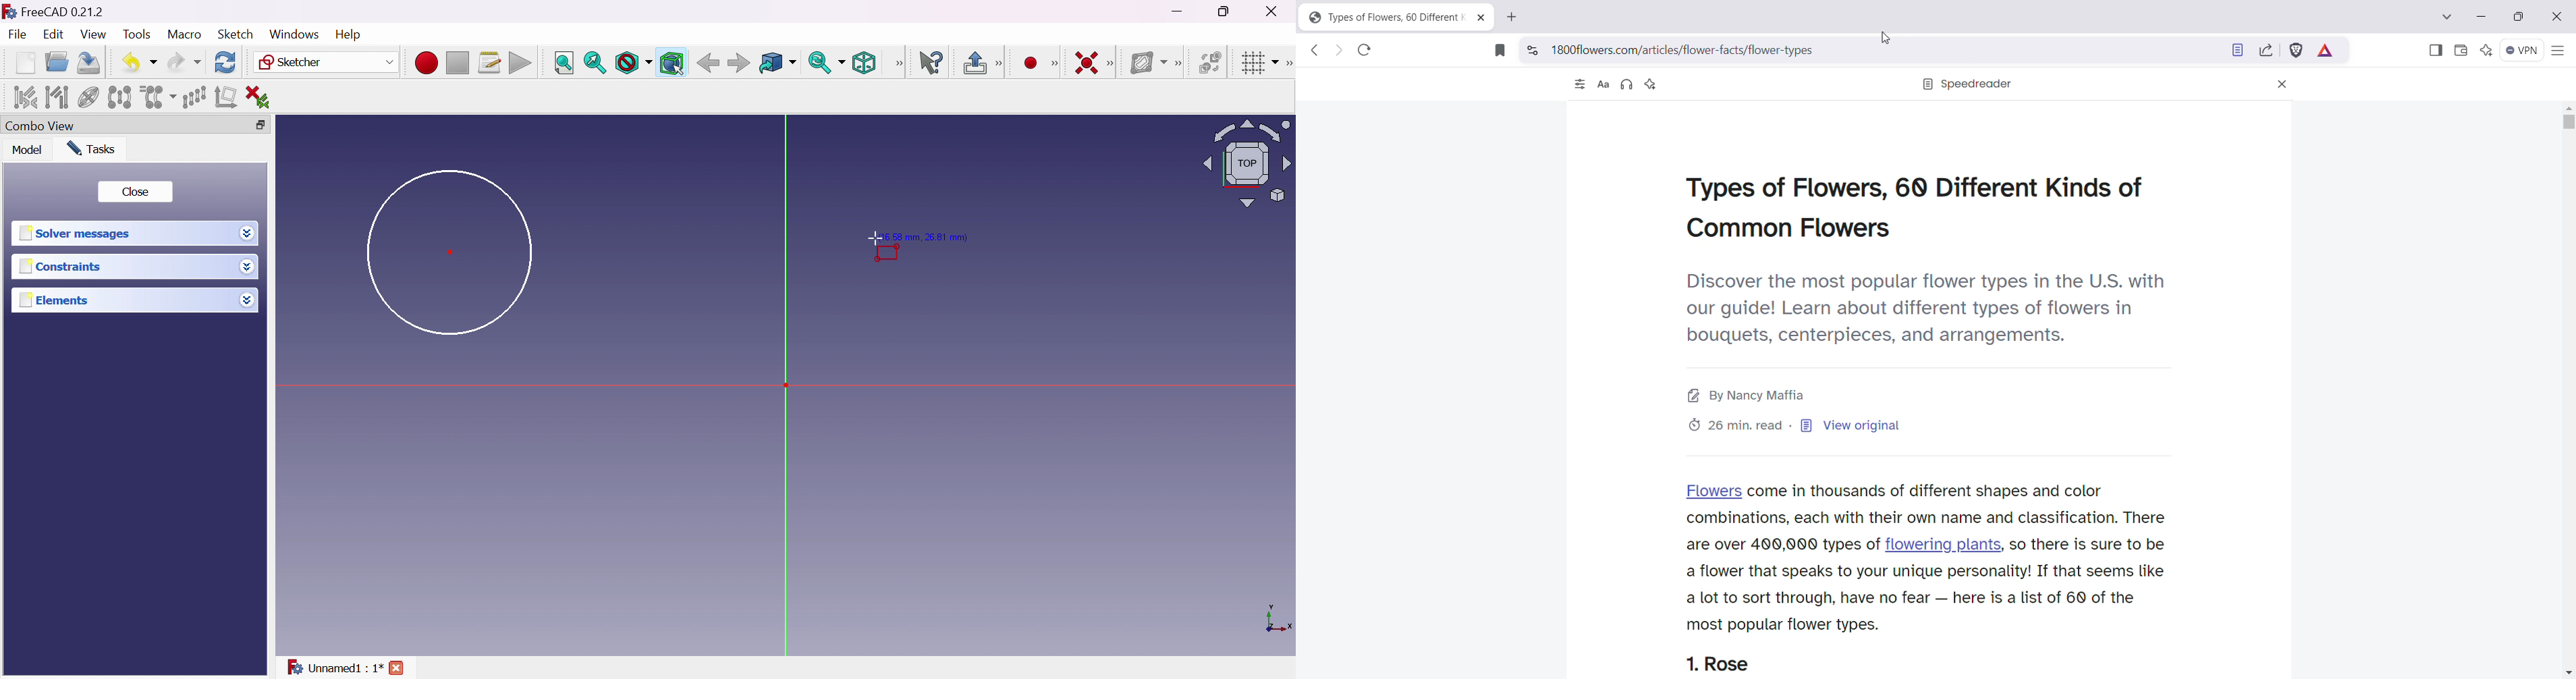  I want to click on Bounding box, so click(673, 63).